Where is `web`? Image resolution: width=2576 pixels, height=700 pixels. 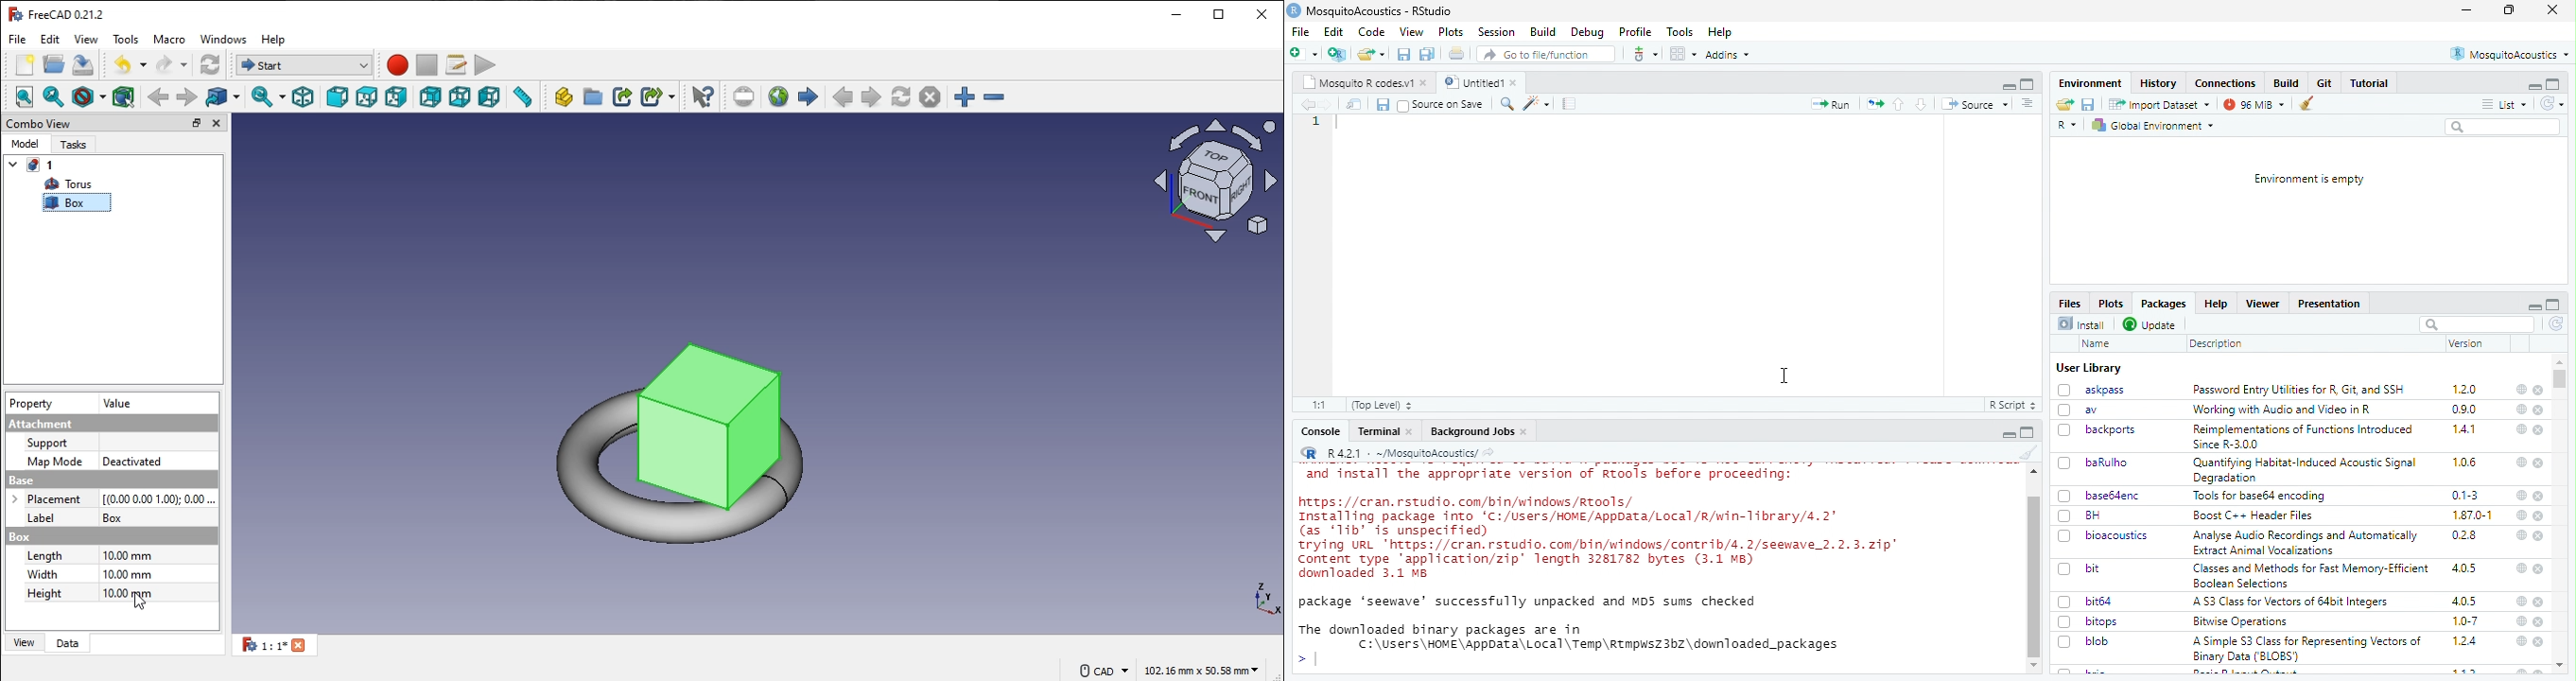
web is located at coordinates (2522, 390).